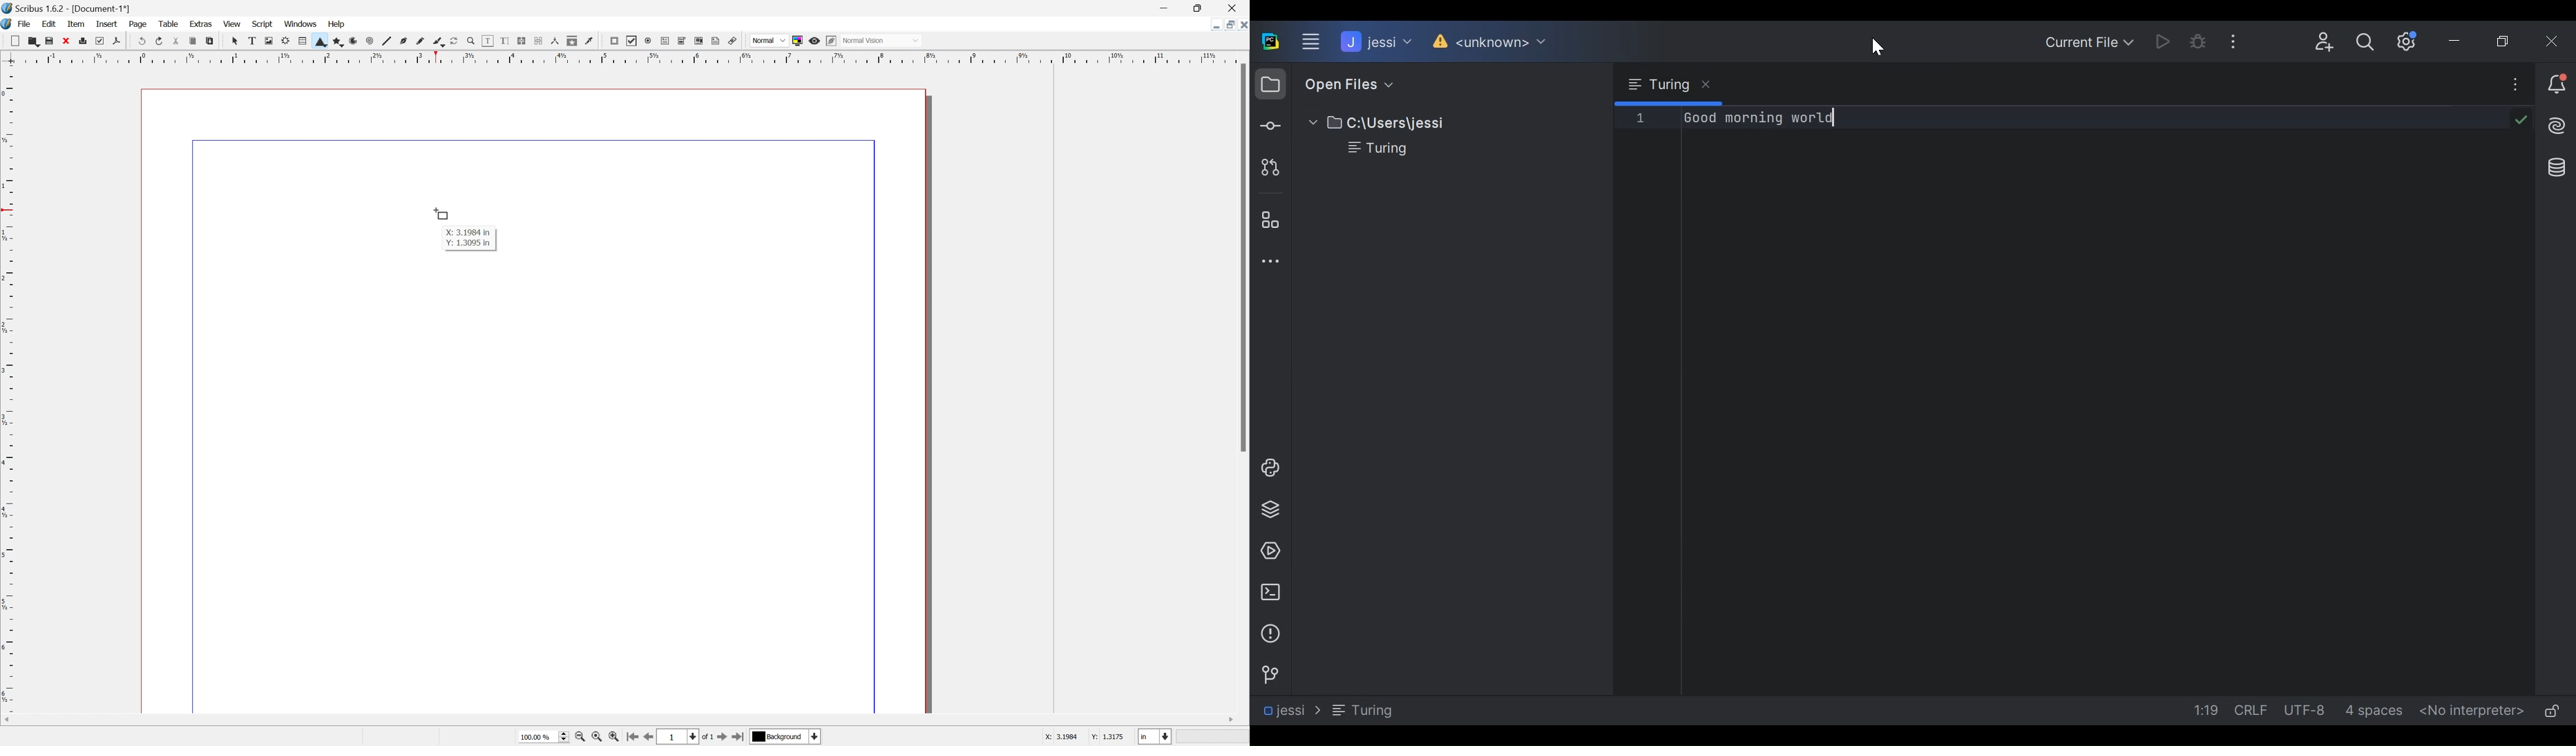  I want to click on Go to previous page, so click(646, 739).